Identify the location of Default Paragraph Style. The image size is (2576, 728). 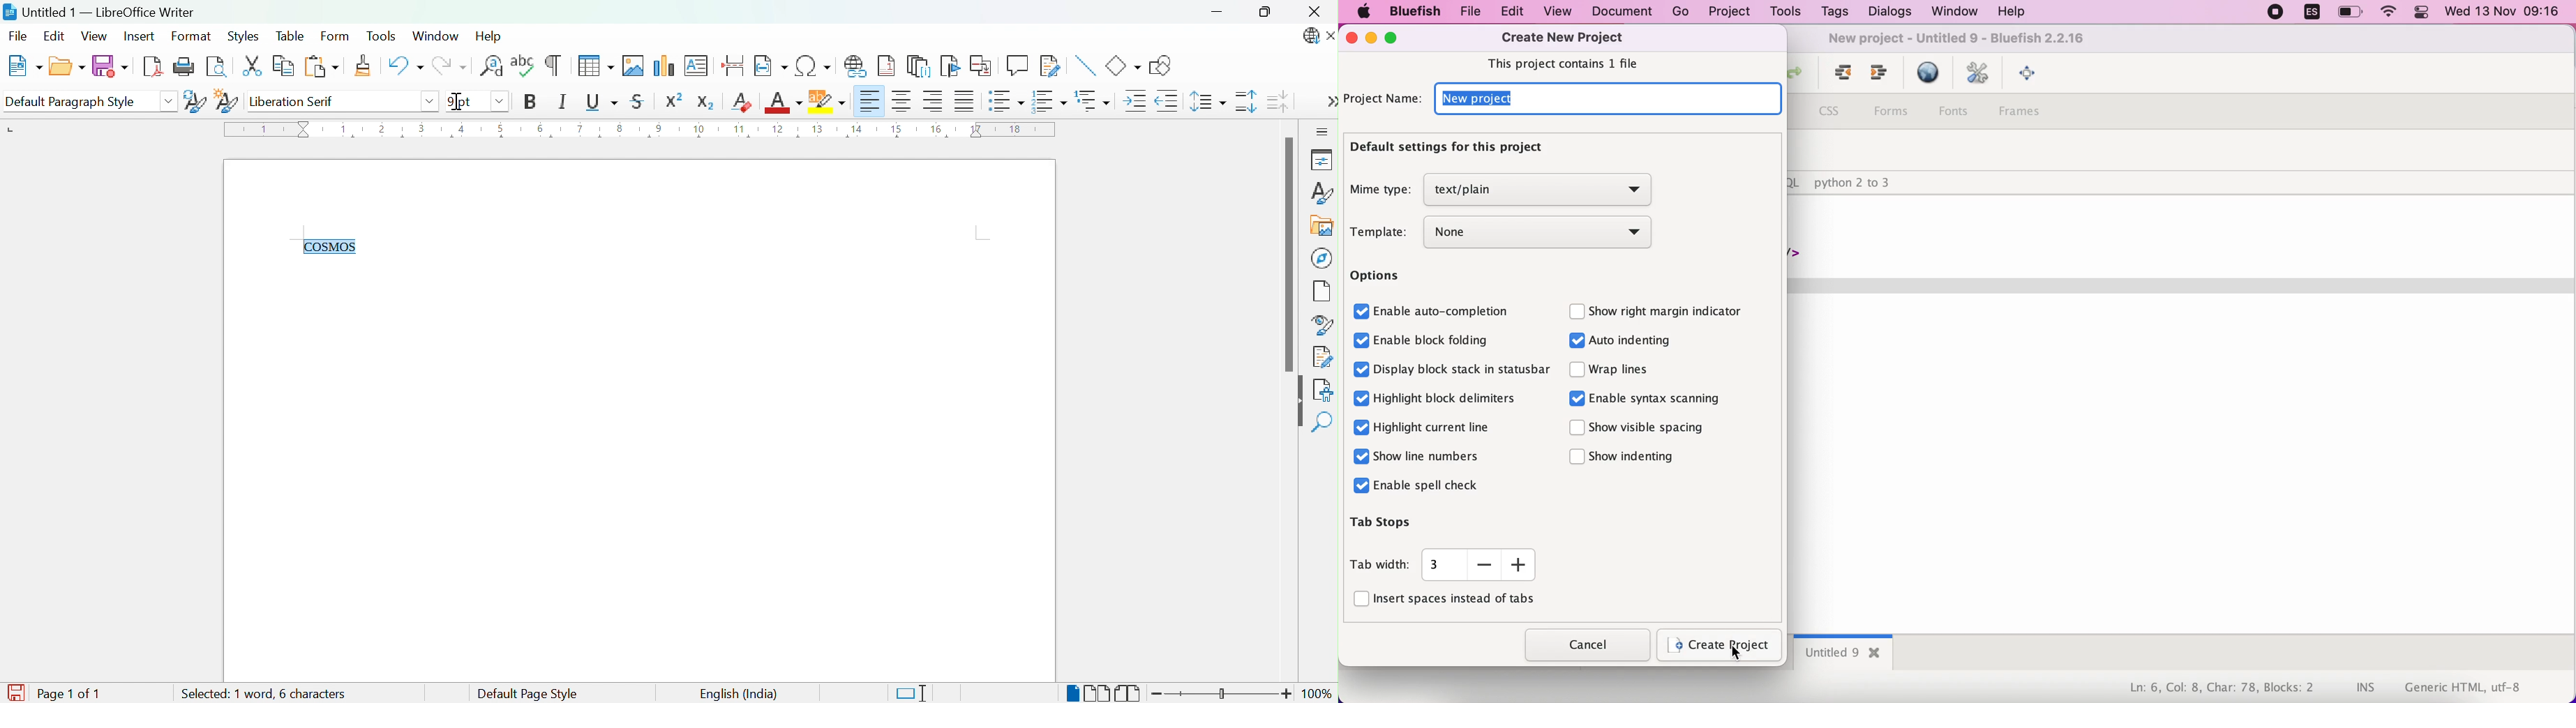
(75, 101).